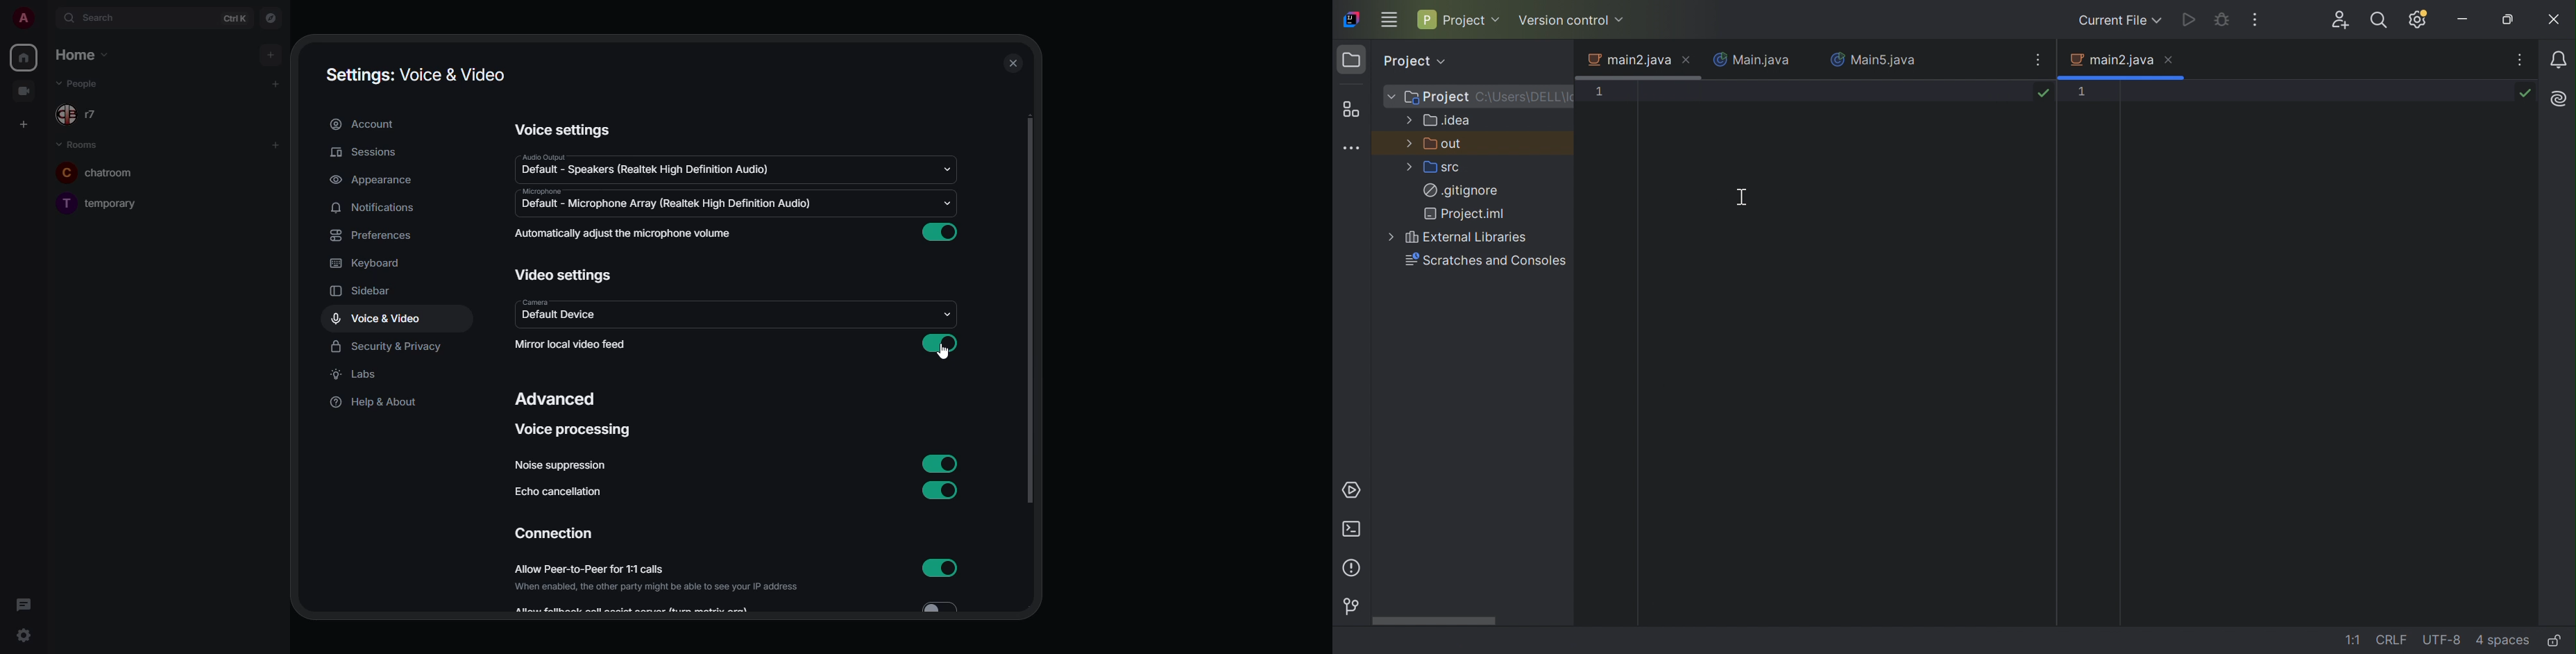  Describe the element at coordinates (414, 75) in the screenshot. I see `settings voice & video` at that location.